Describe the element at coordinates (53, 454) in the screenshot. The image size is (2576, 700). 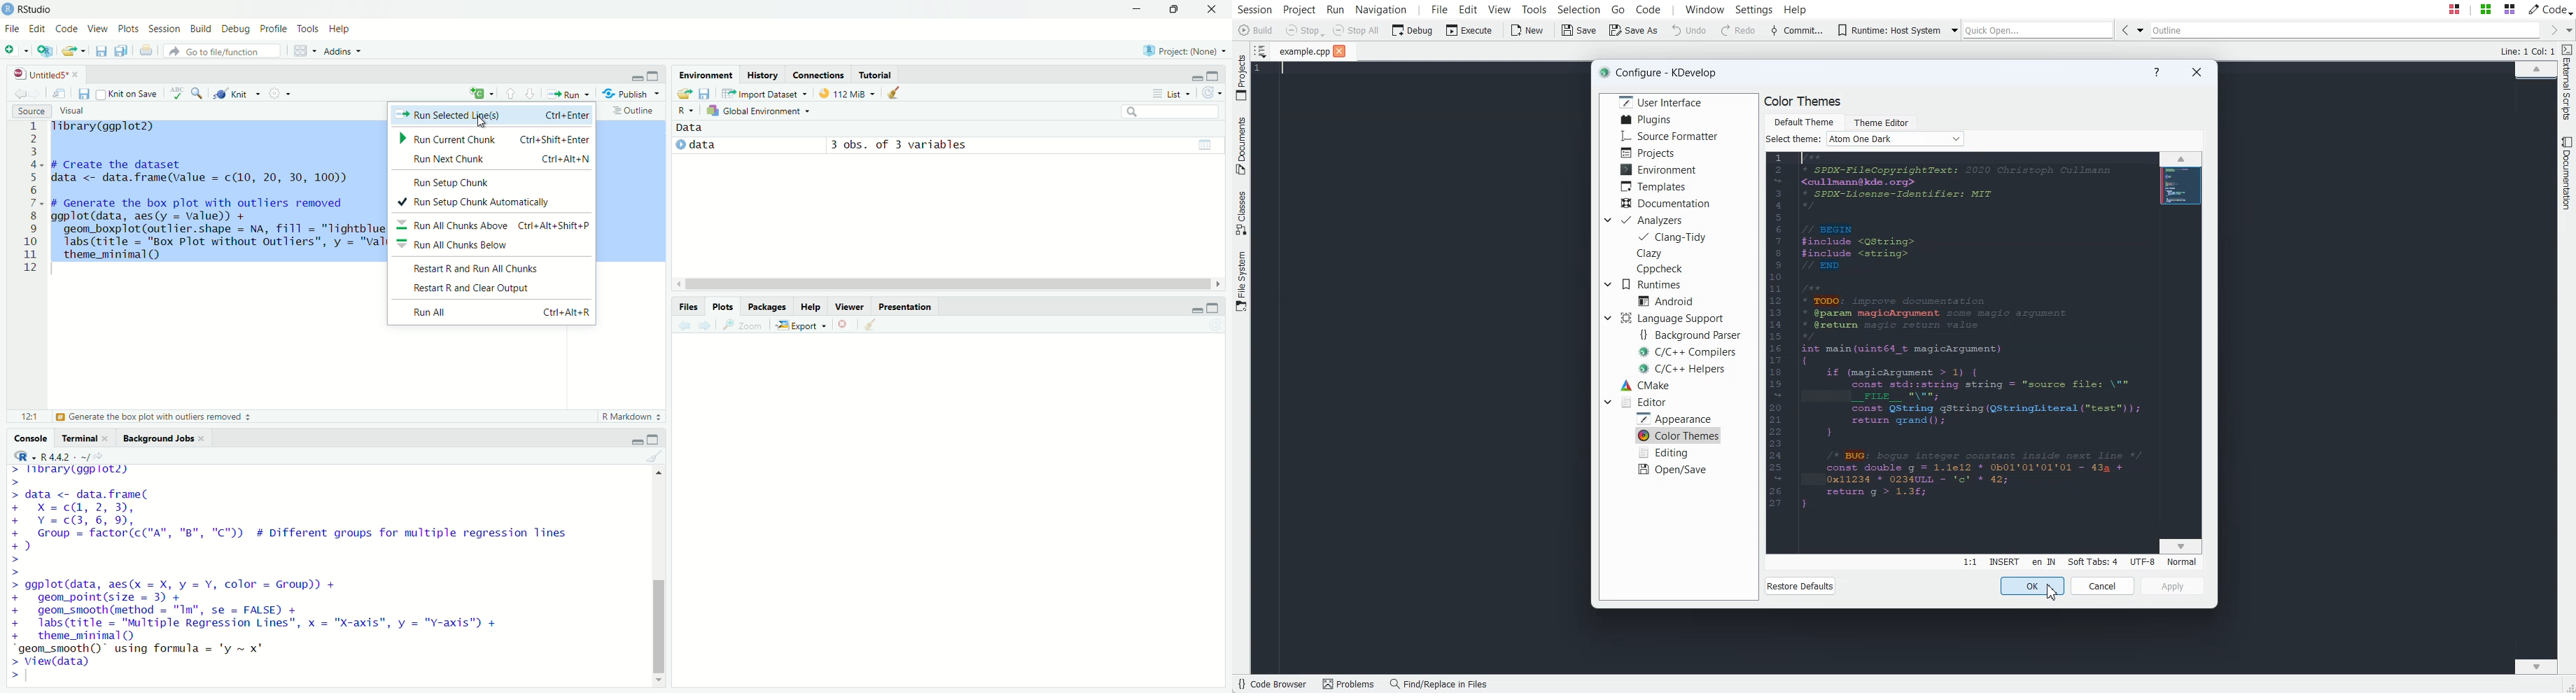
I see `R447 . ~/` at that location.